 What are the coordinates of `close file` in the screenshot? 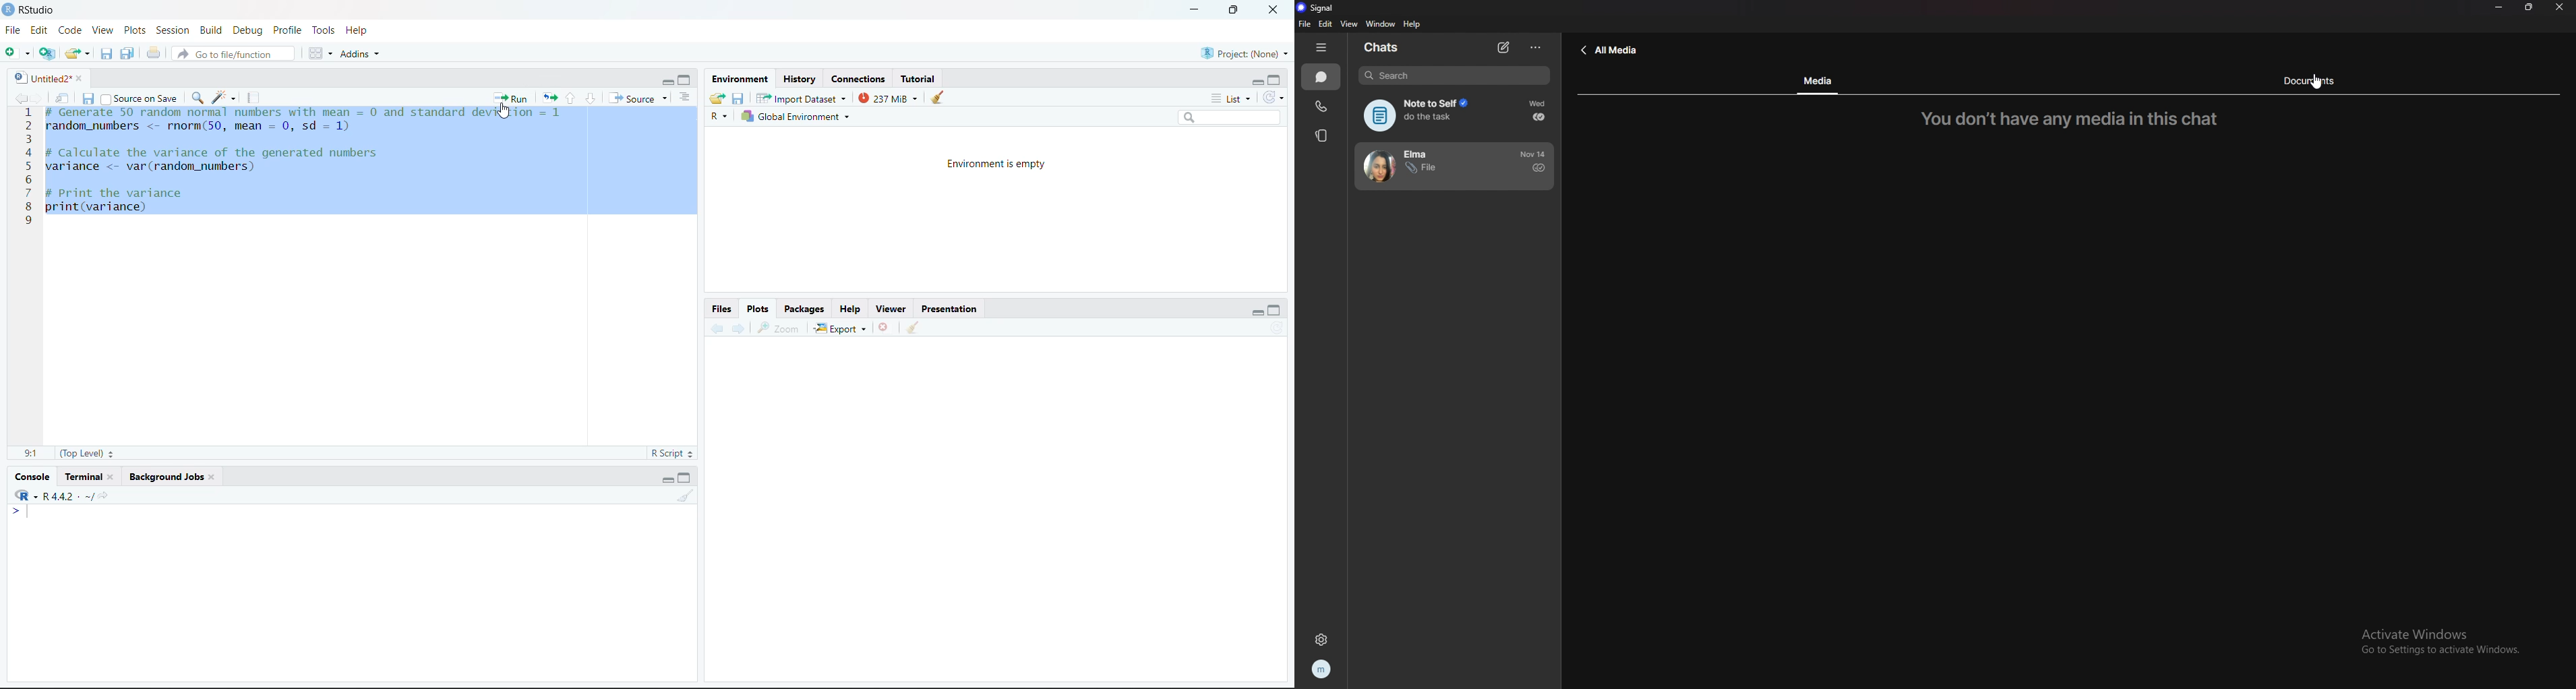 It's located at (885, 327).